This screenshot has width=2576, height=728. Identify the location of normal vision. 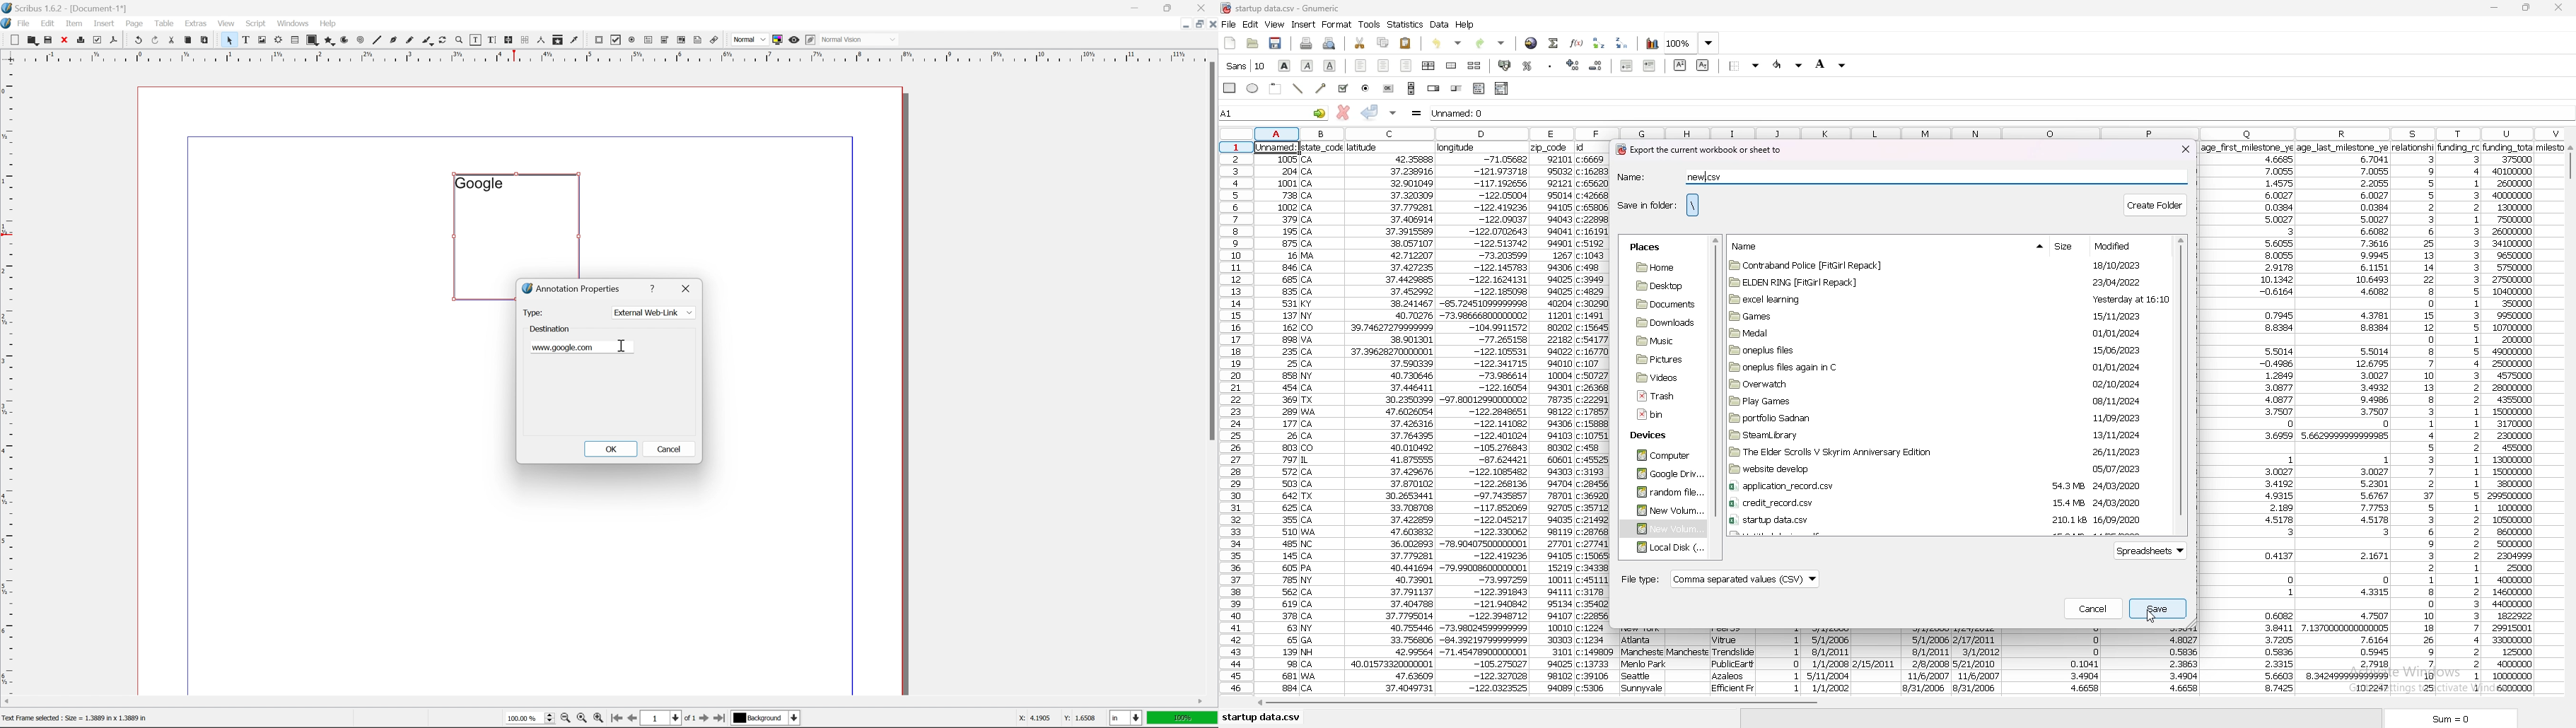
(860, 39).